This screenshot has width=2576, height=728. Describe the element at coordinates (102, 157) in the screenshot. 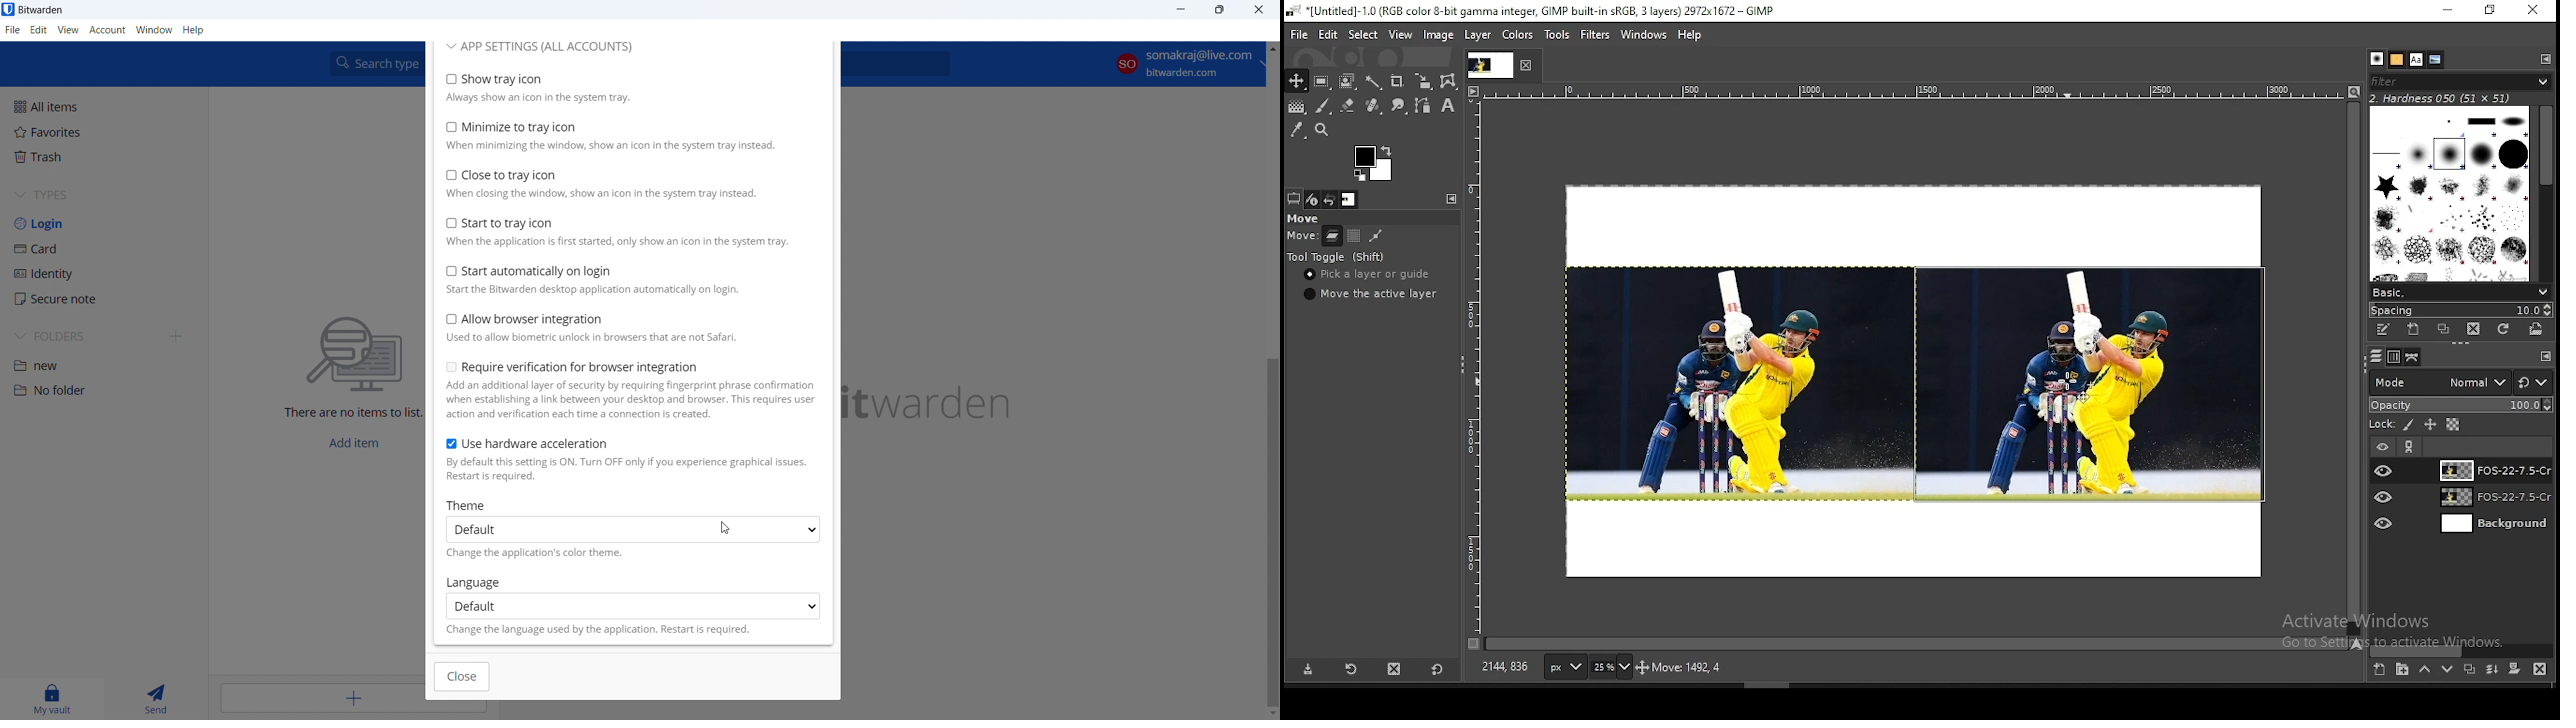

I see `trash` at that location.